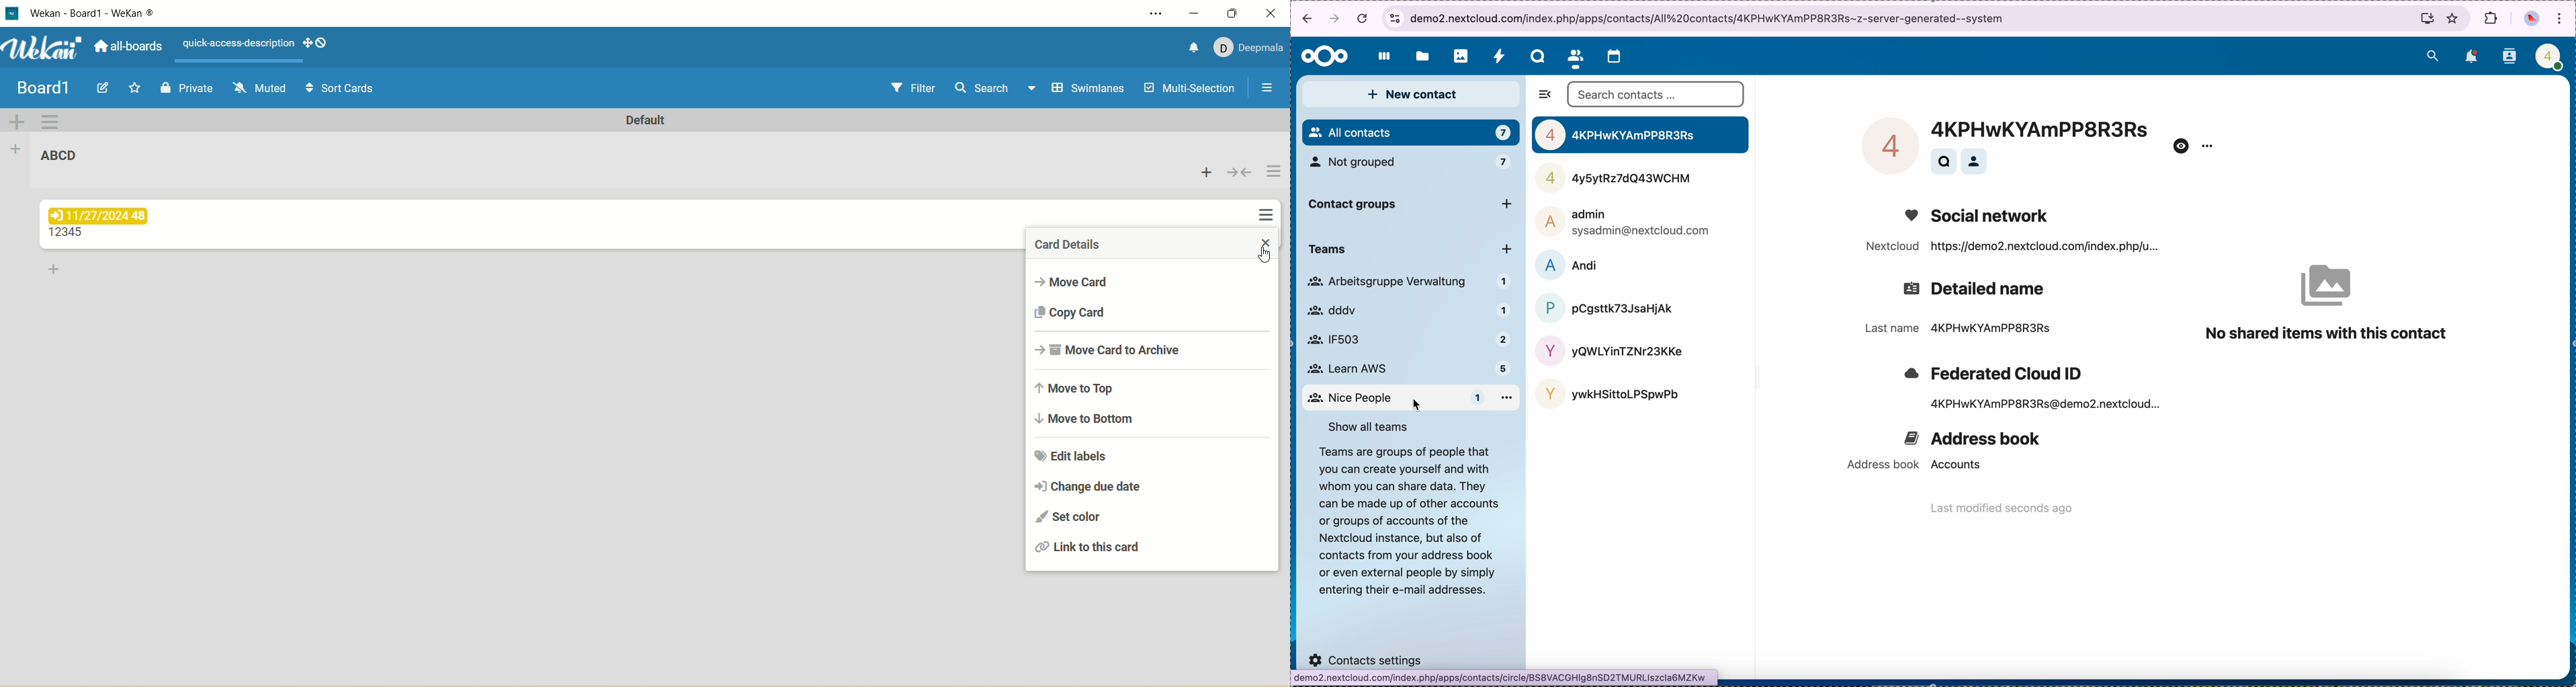  Describe the element at coordinates (2490, 20) in the screenshot. I see `extensions` at that location.